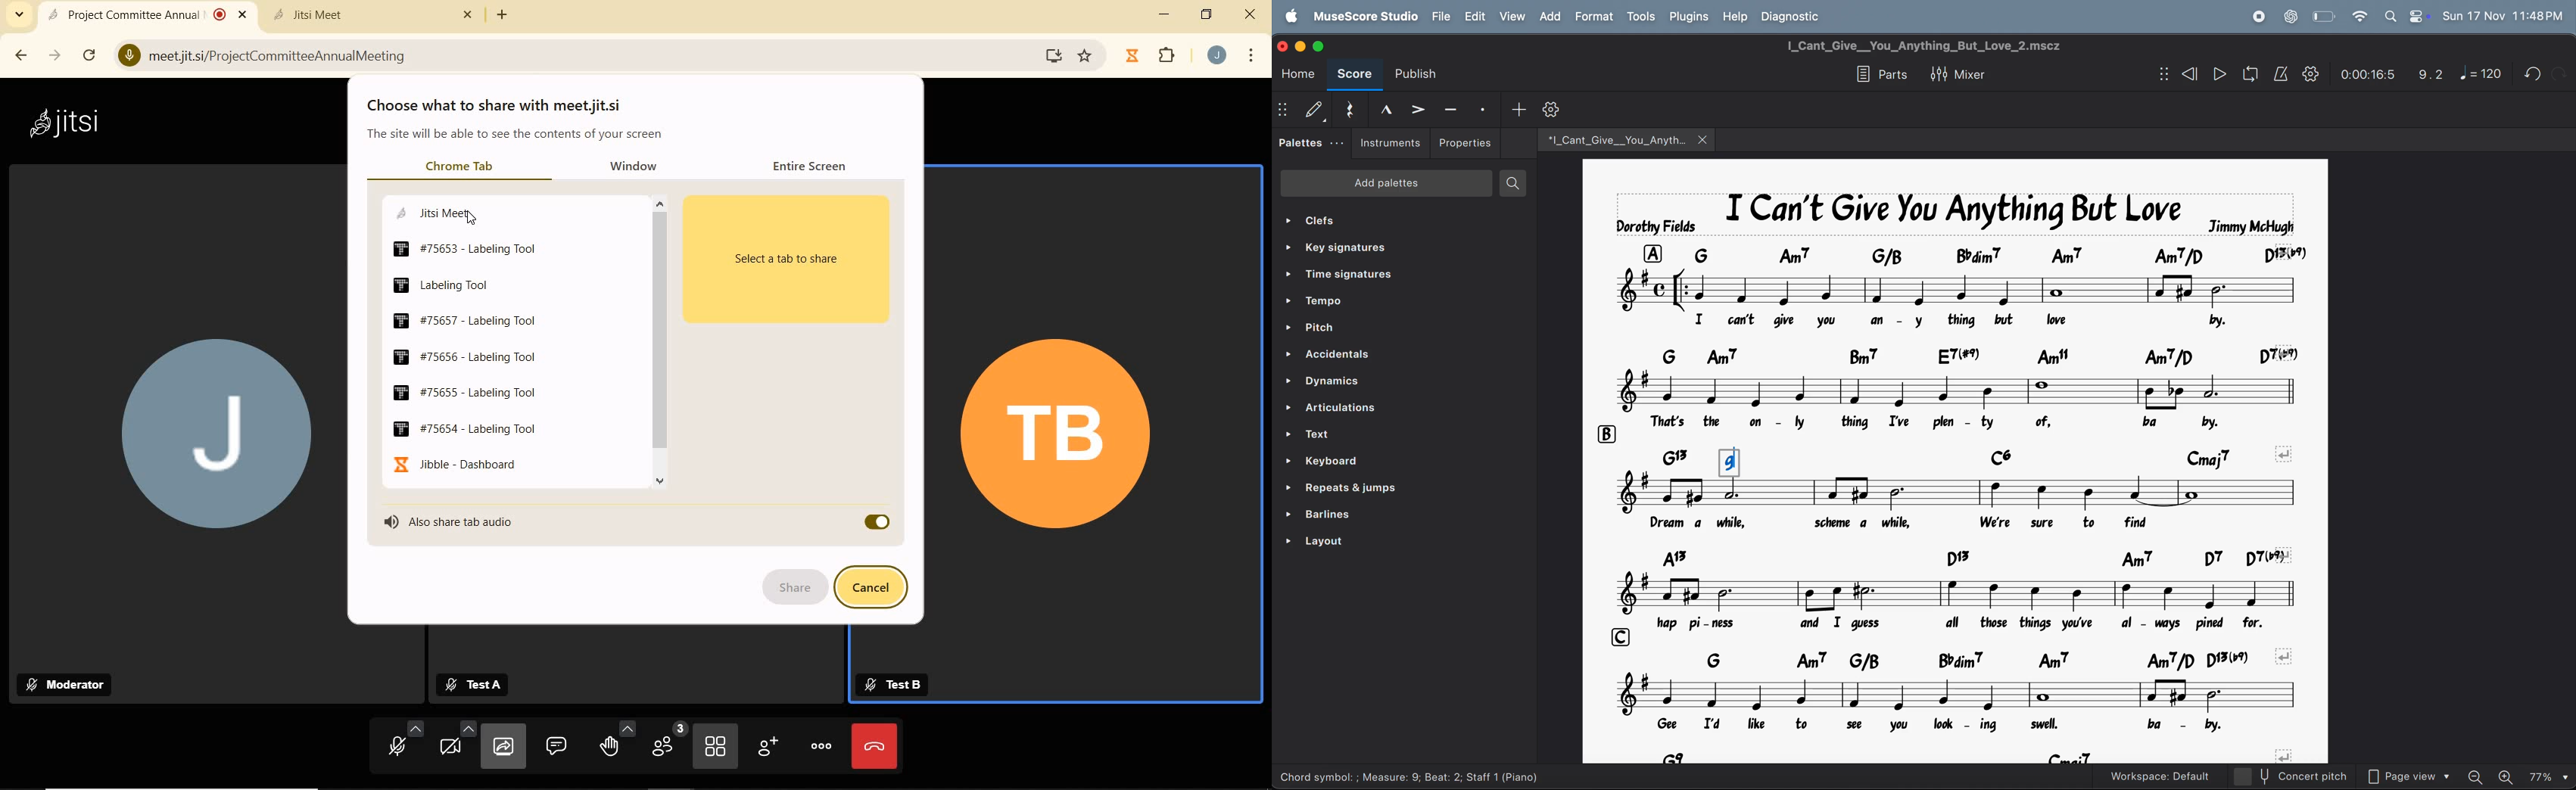  What do you see at coordinates (1381, 546) in the screenshot?
I see `layouts` at bounding box center [1381, 546].